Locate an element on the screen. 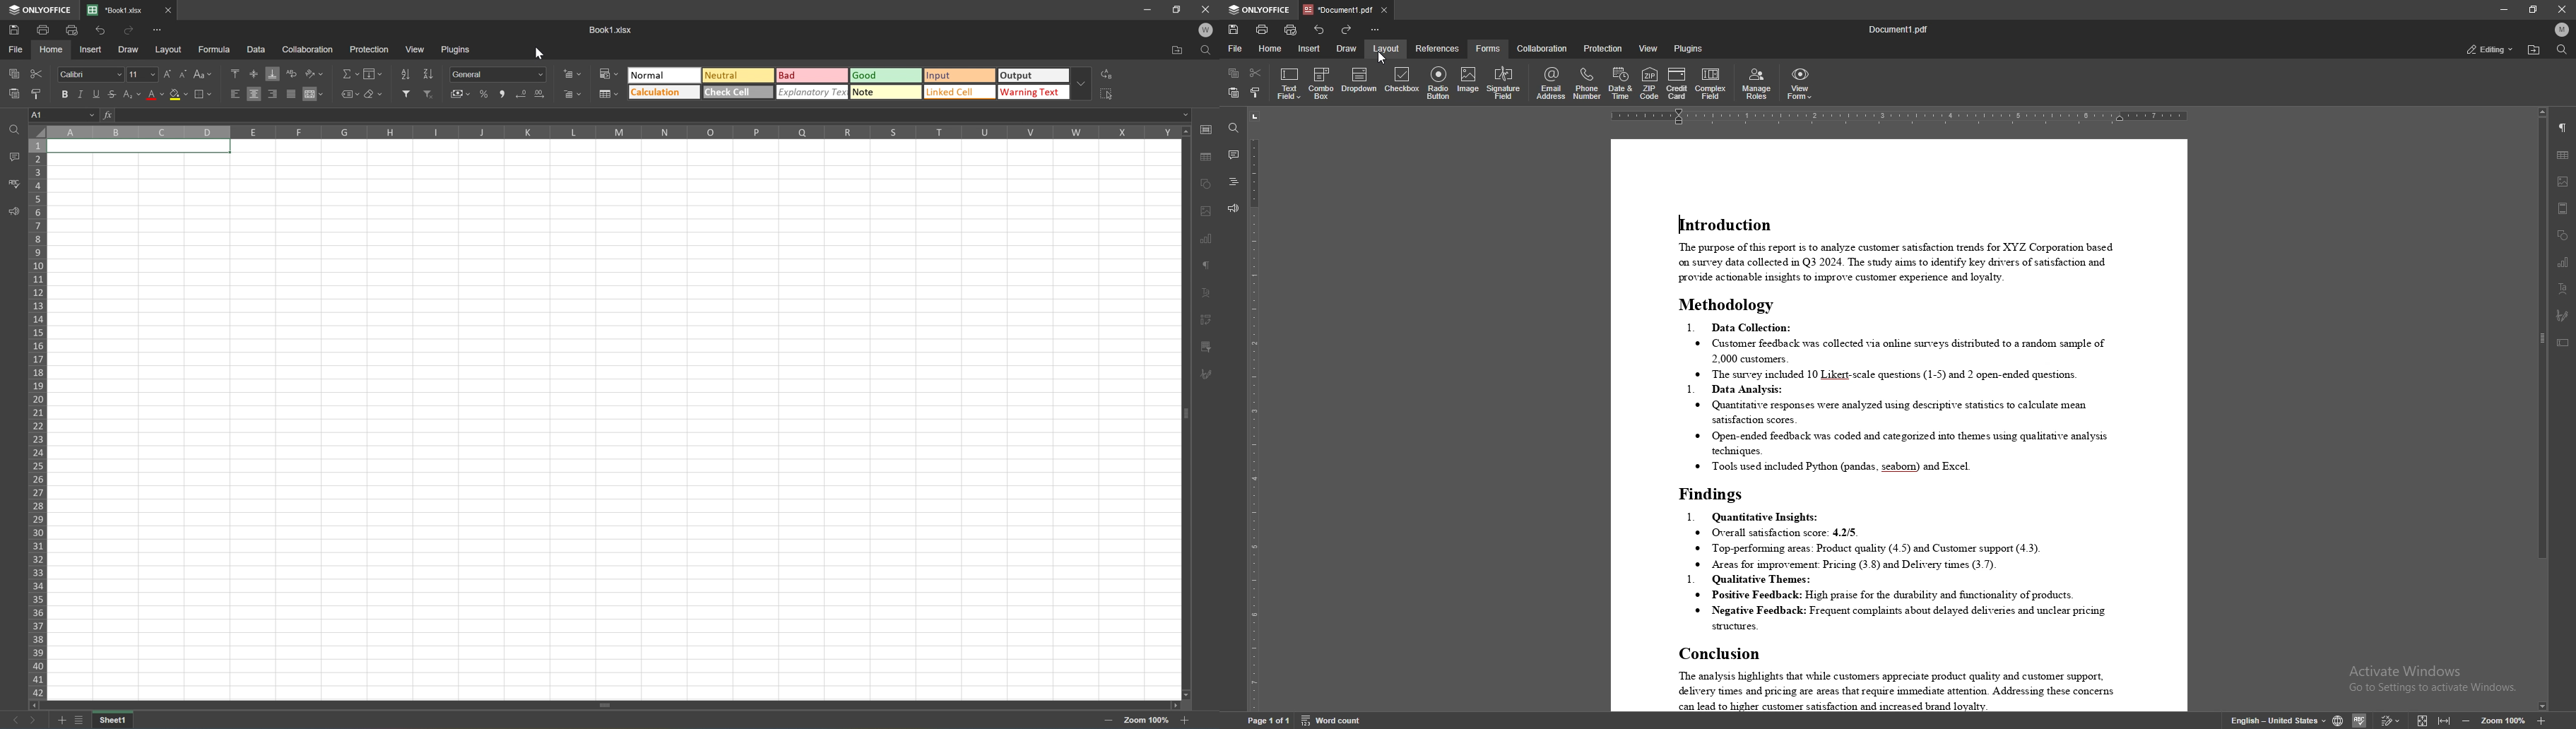 The height and width of the screenshot is (756, 2576). Remove filter is located at coordinates (428, 93).